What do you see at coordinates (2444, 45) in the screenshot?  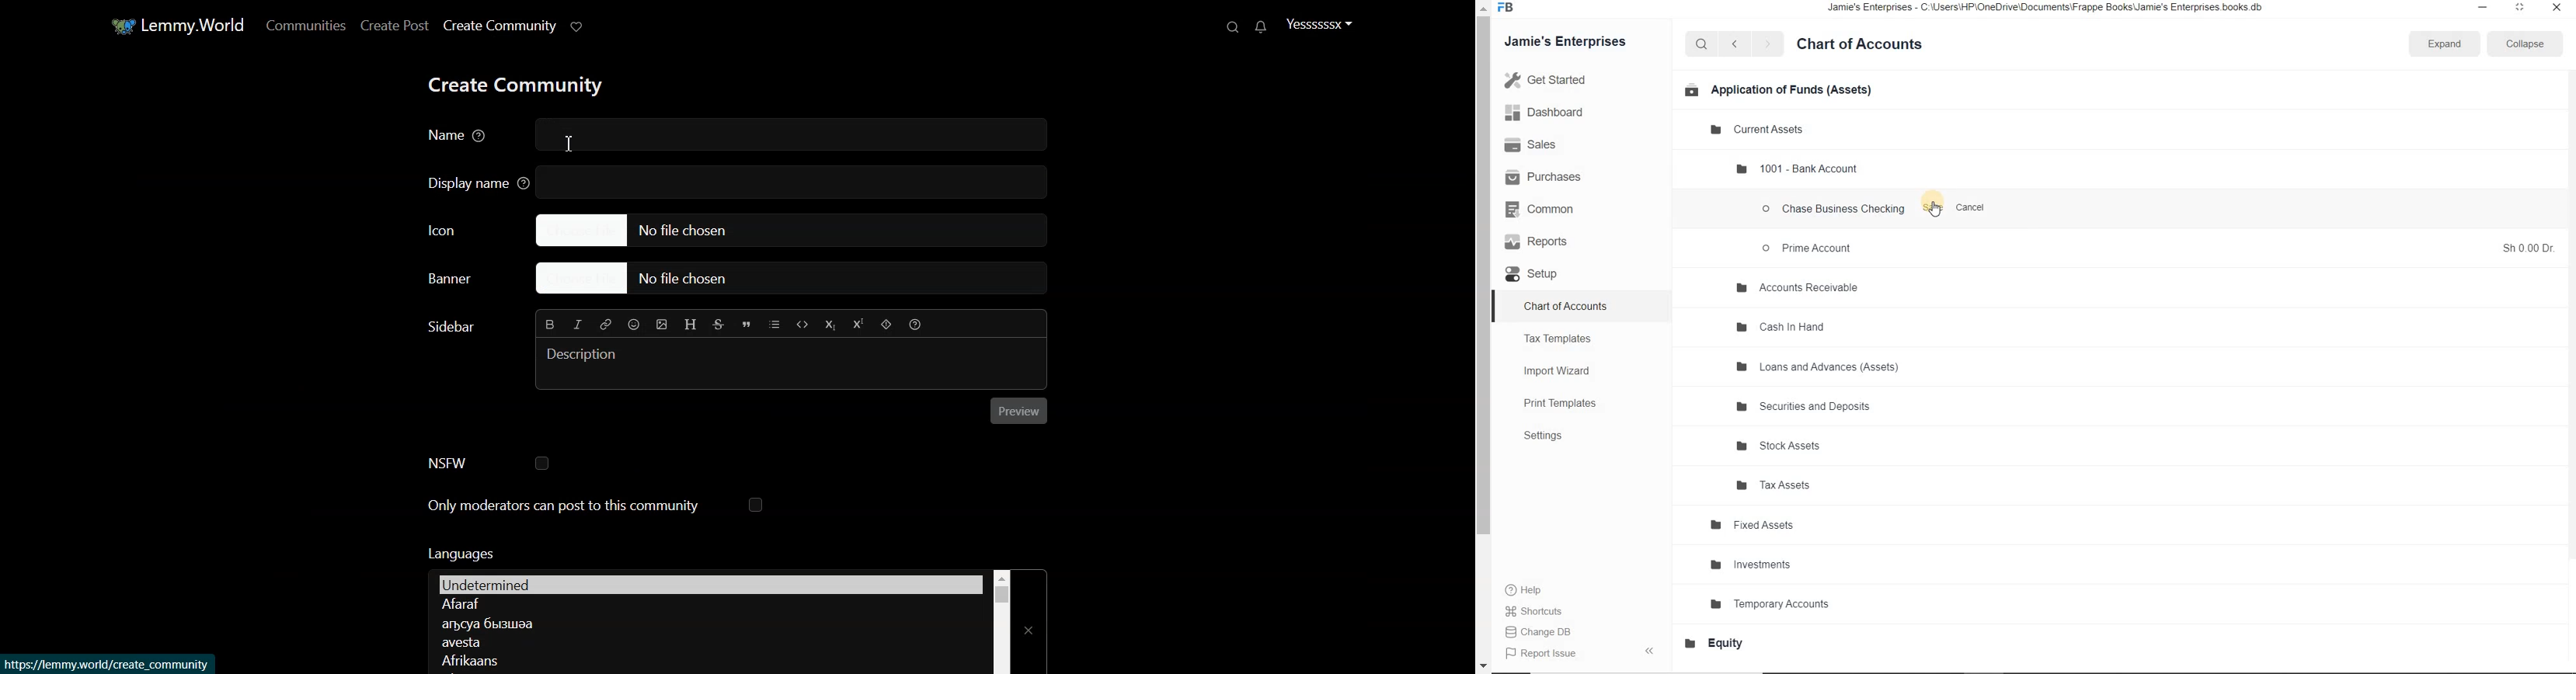 I see `expand` at bounding box center [2444, 45].